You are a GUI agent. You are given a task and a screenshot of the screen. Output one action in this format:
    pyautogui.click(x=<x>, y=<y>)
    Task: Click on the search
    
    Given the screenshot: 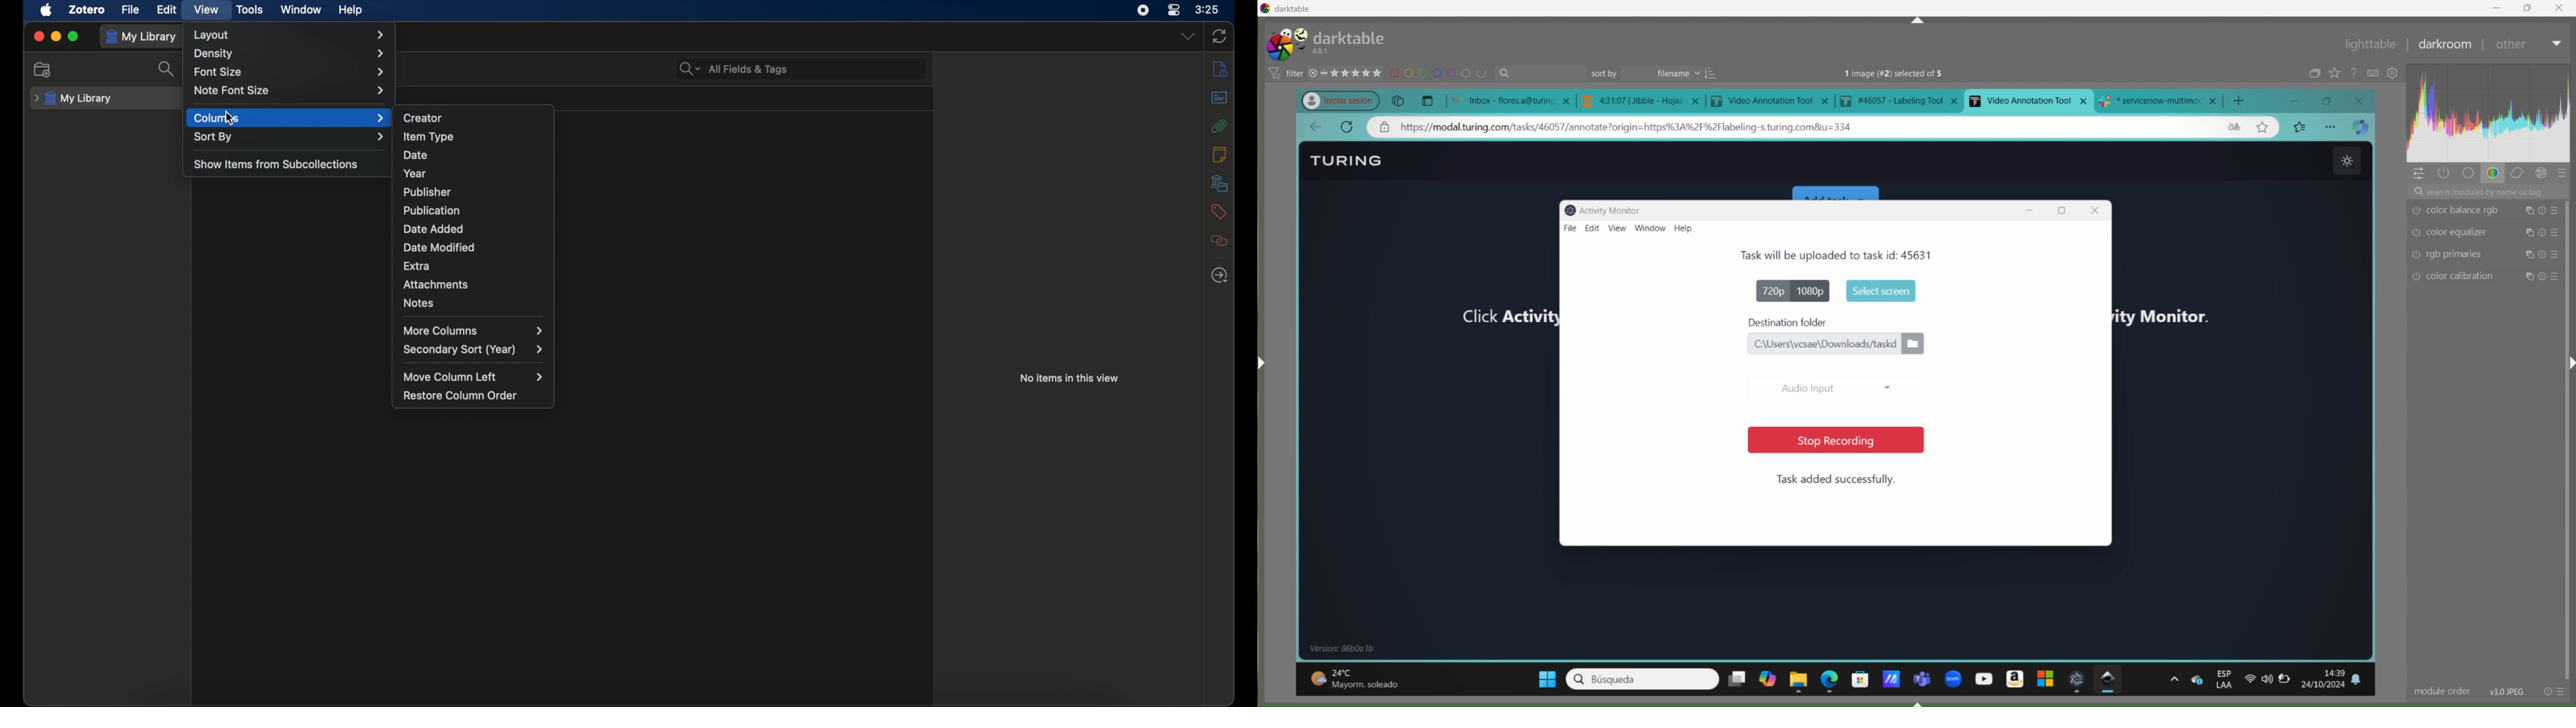 What is the action you would take?
    pyautogui.click(x=1641, y=679)
    